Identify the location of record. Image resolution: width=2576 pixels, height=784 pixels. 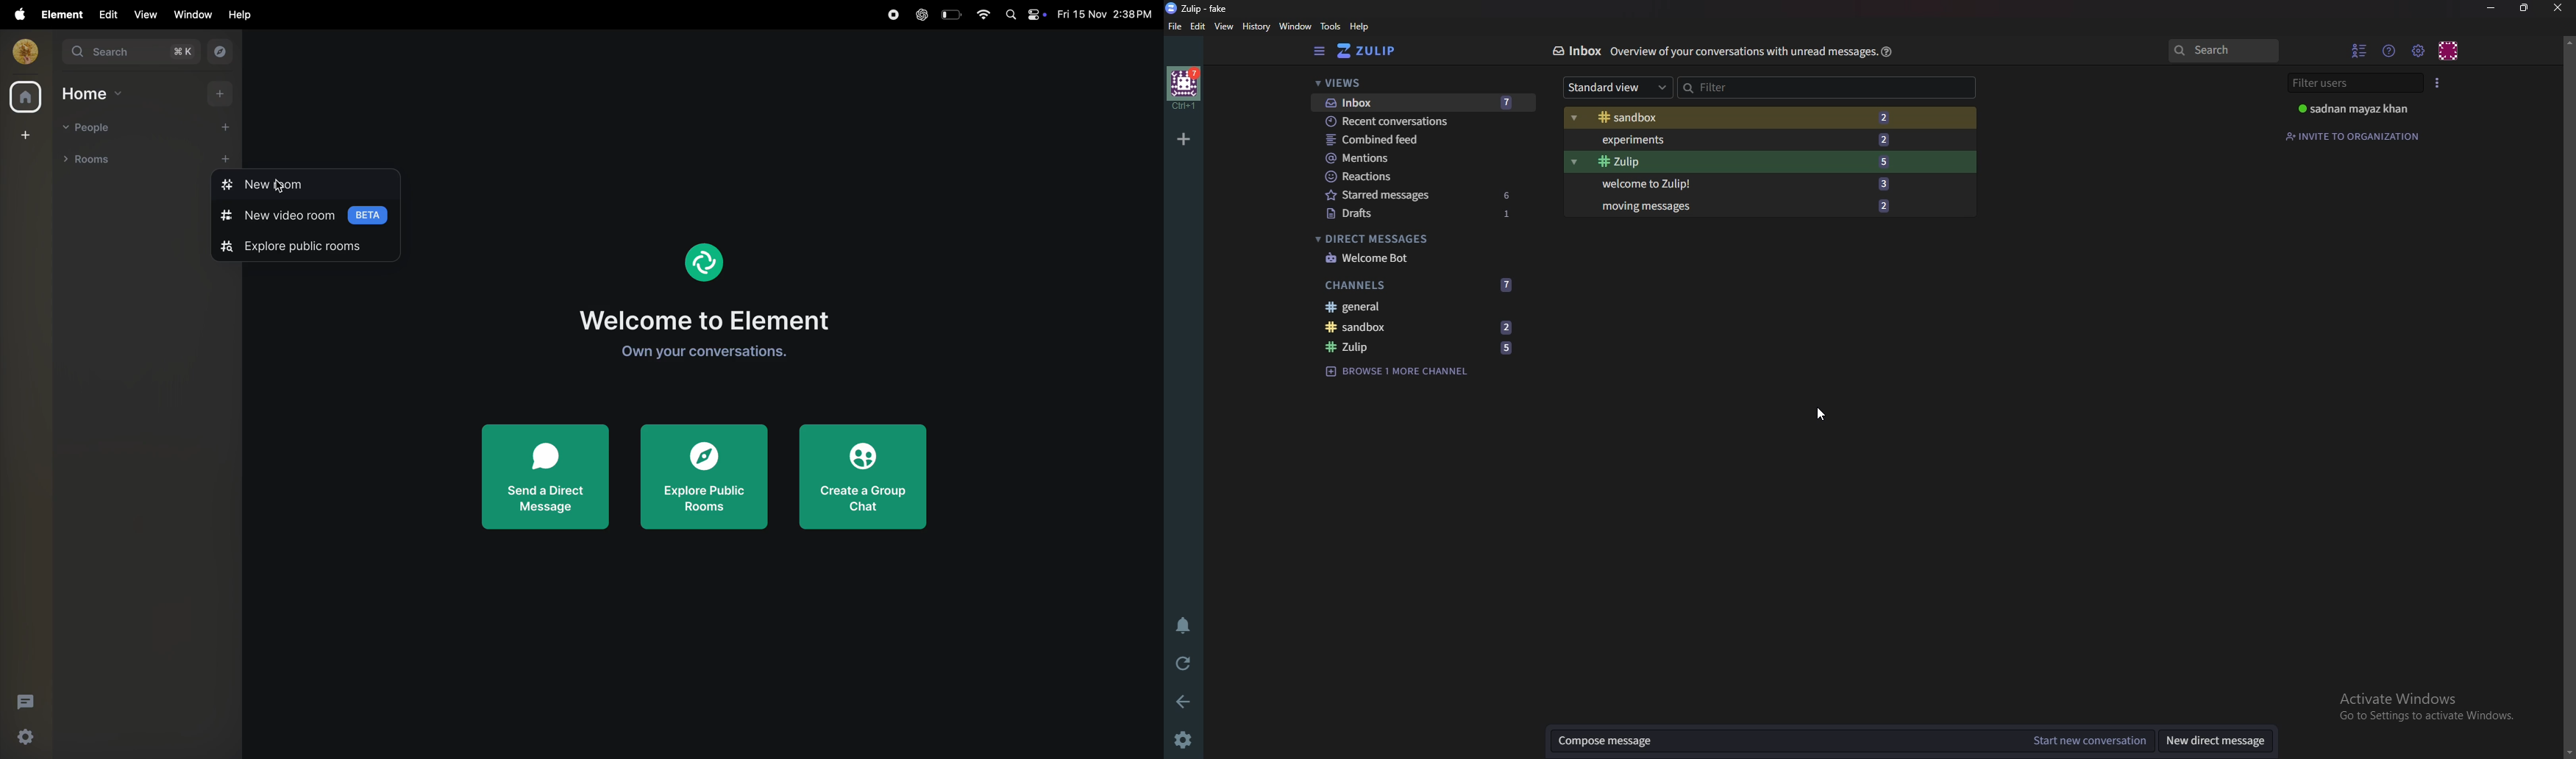
(889, 16).